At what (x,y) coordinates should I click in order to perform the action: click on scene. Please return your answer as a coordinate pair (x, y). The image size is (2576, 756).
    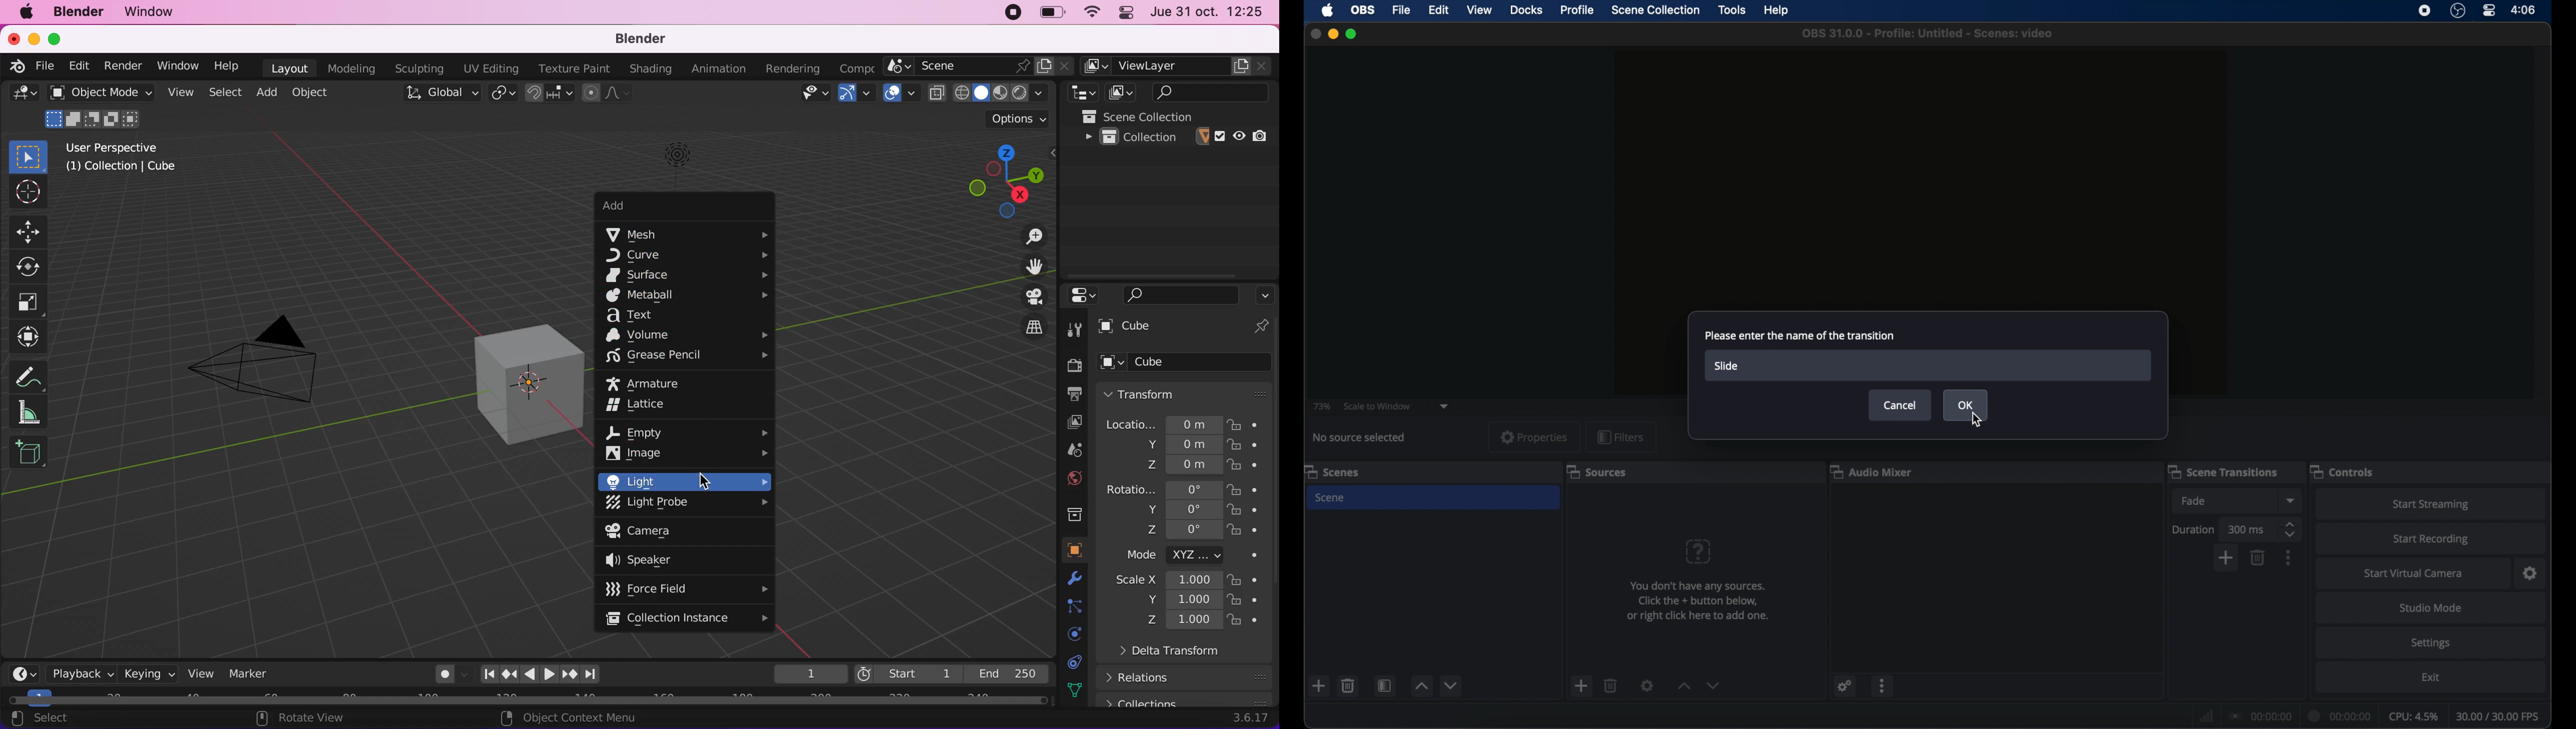
    Looking at the image, I should click on (1332, 471).